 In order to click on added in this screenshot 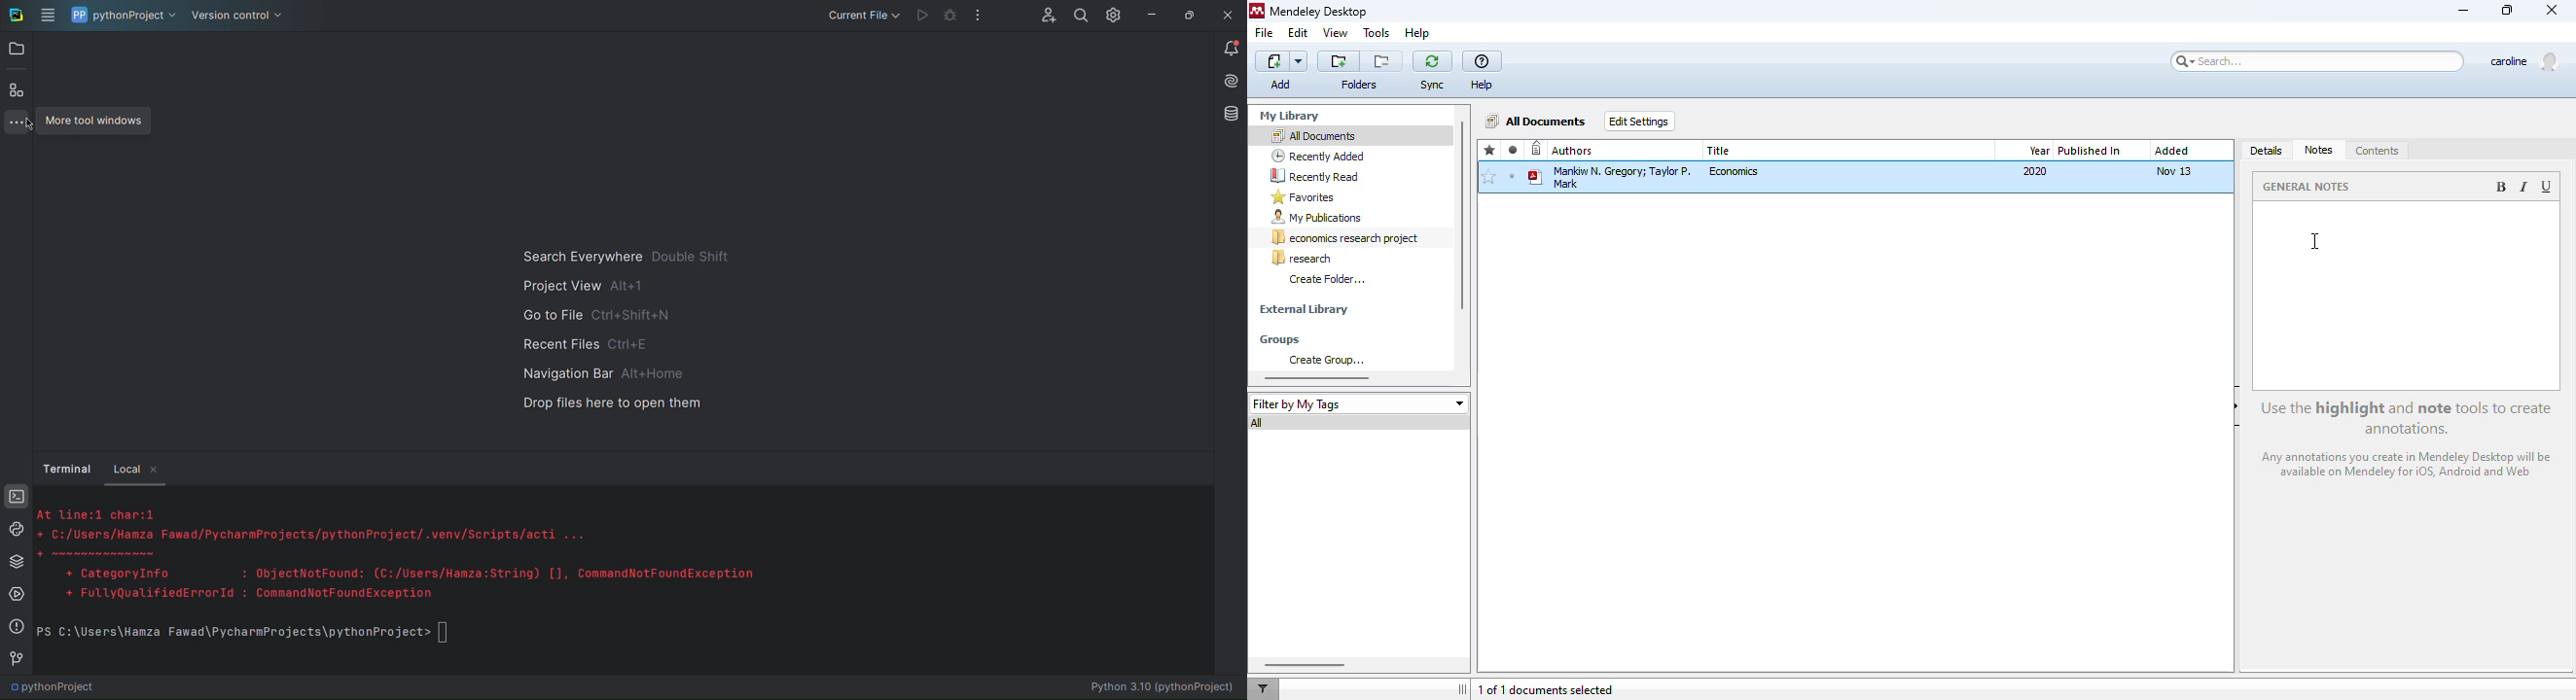, I will do `click(2171, 151)`.